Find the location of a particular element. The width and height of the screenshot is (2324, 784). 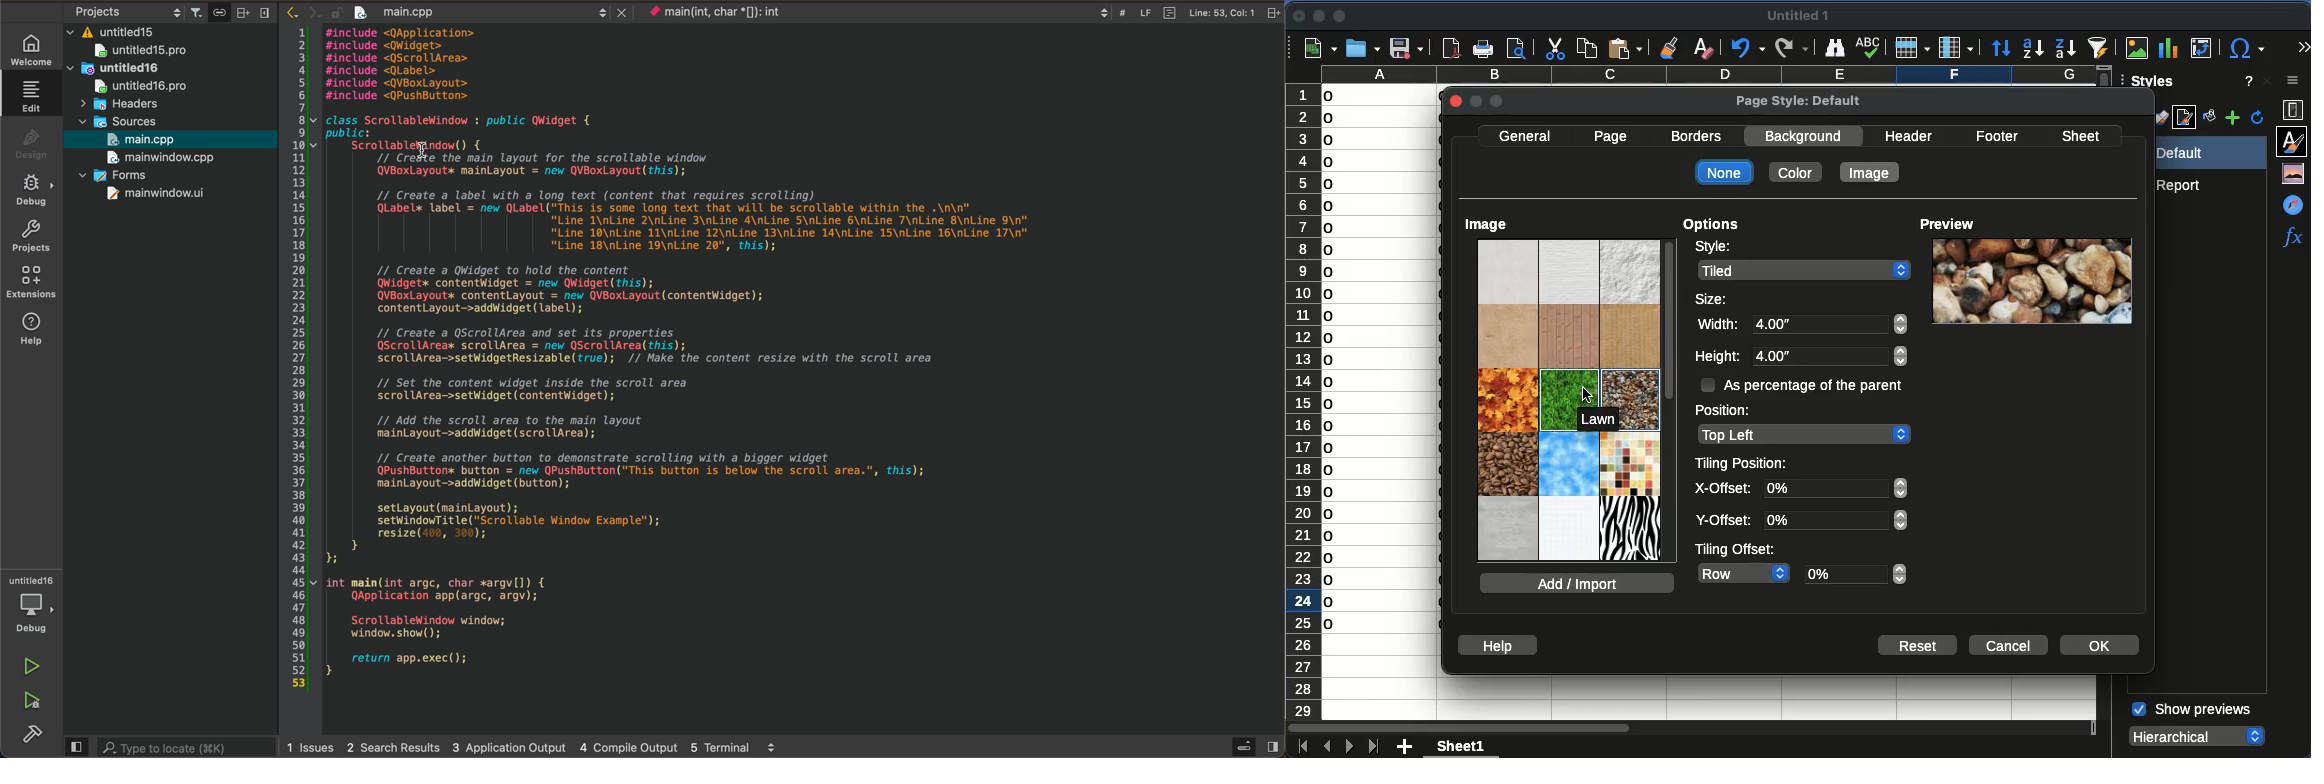

functions is located at coordinates (2292, 239).